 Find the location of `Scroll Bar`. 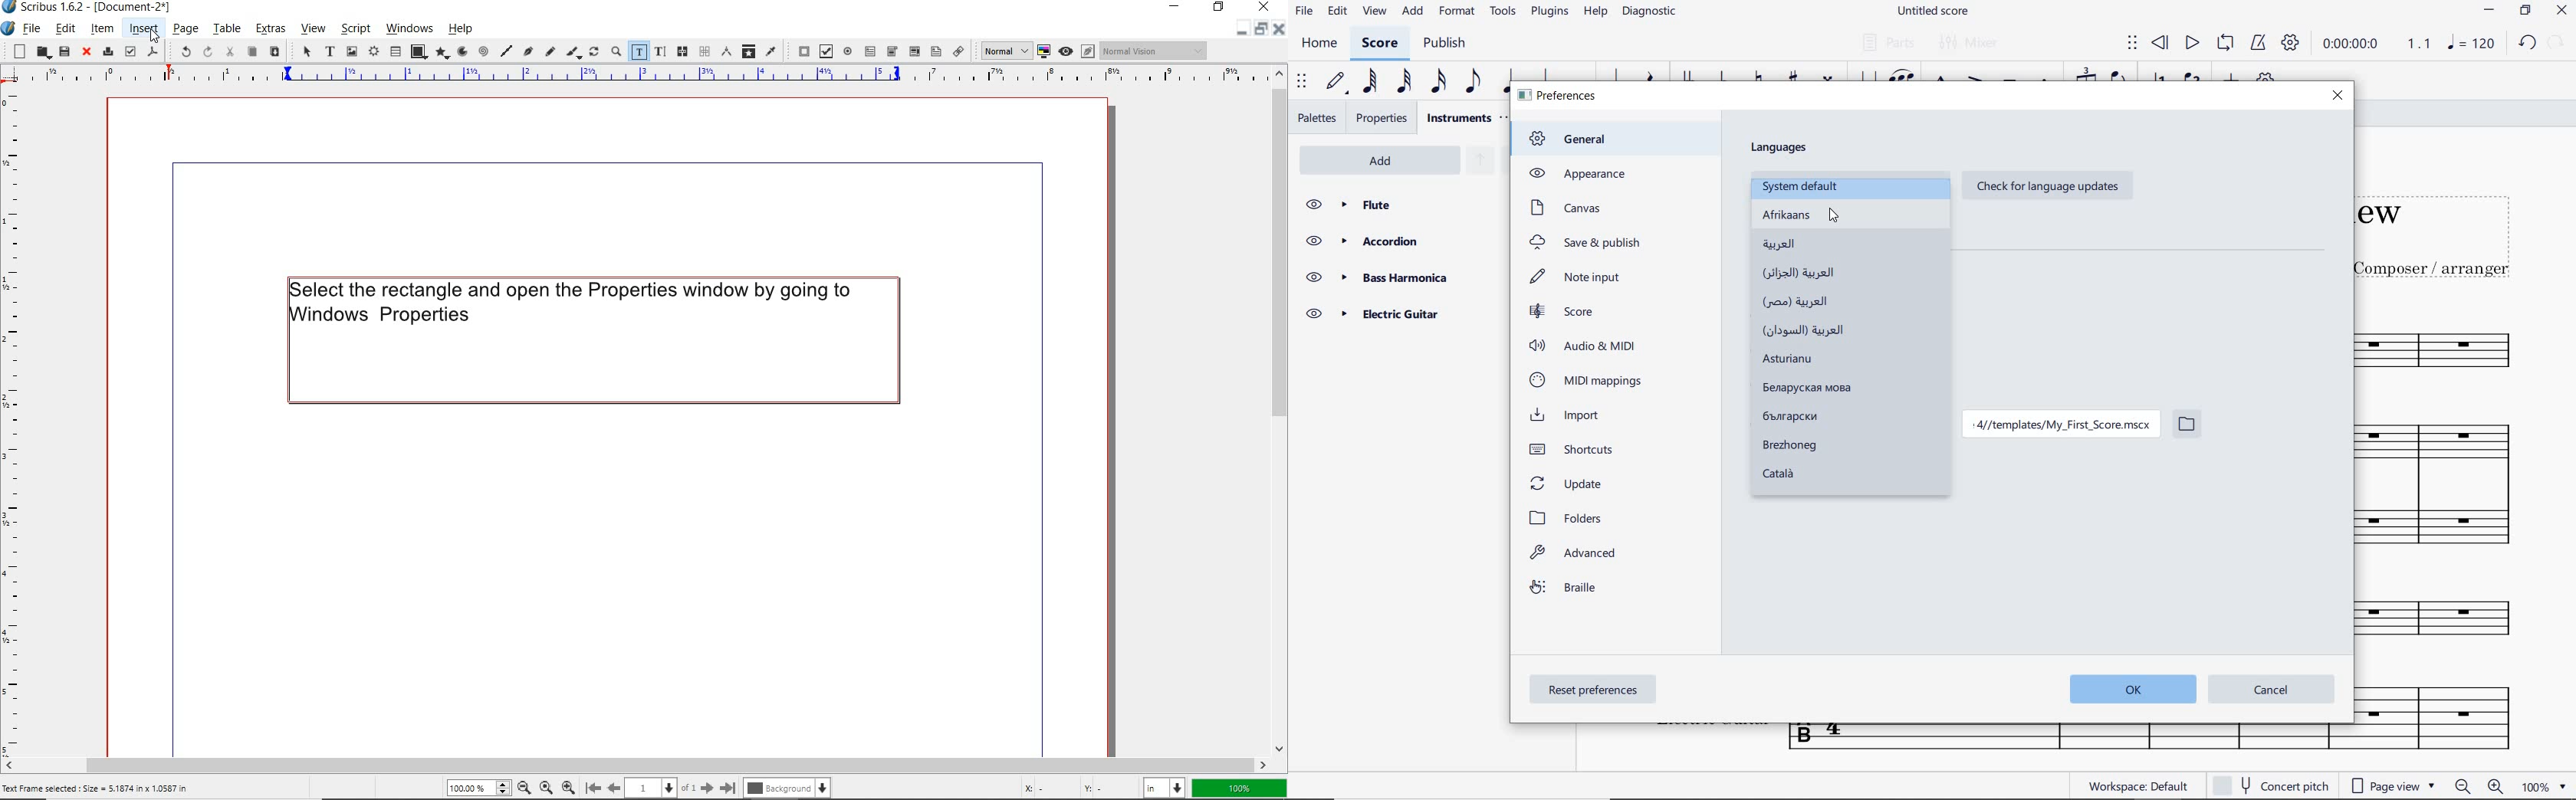

Scroll Bar is located at coordinates (645, 762).